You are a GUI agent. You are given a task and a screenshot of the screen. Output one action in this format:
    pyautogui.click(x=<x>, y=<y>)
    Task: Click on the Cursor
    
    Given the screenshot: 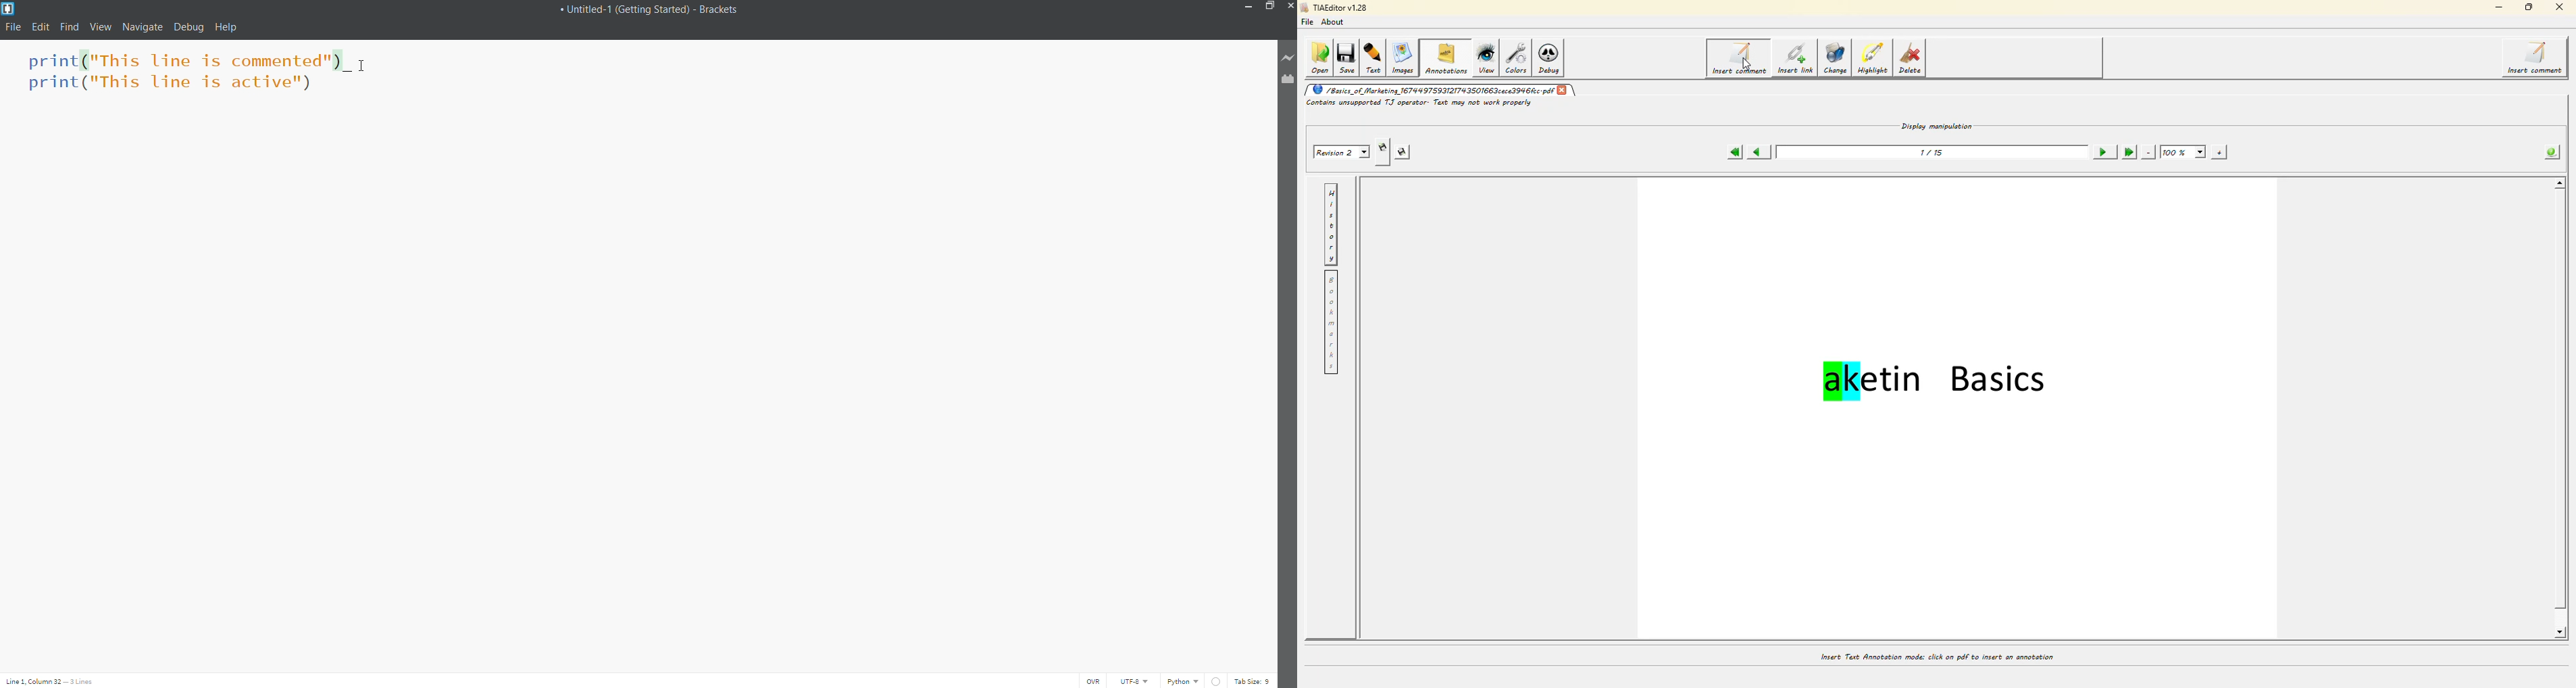 What is the action you would take?
    pyautogui.click(x=365, y=64)
    